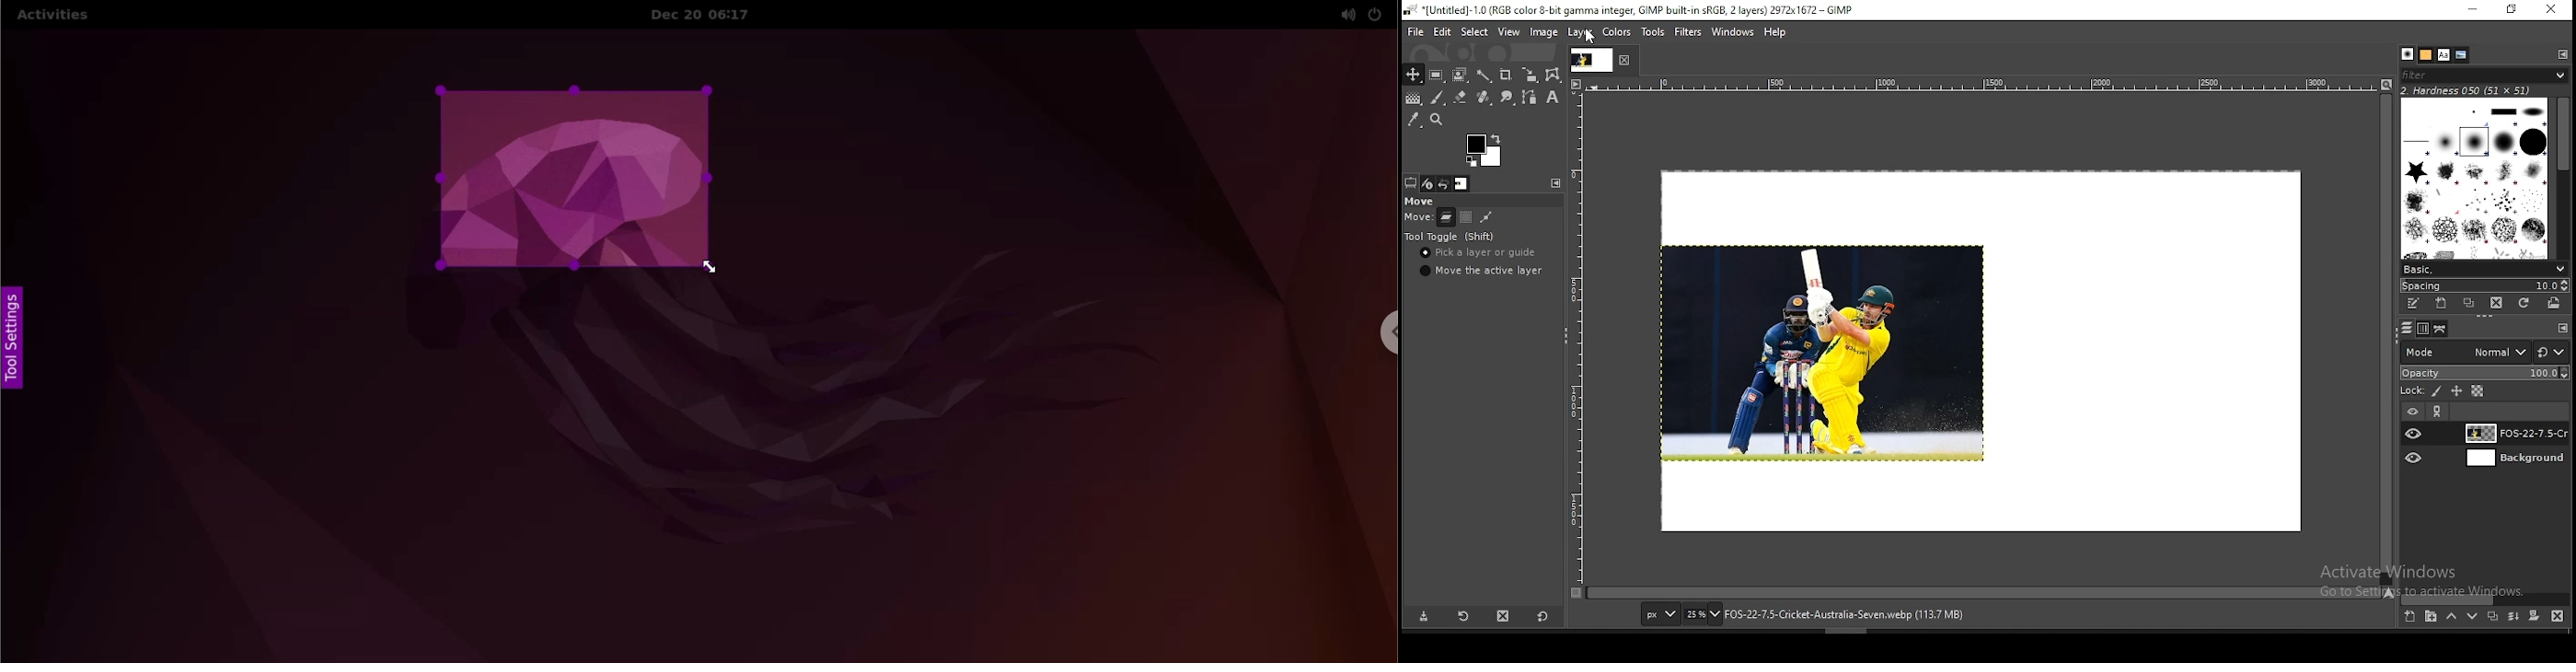  What do you see at coordinates (1625, 61) in the screenshot?
I see `close` at bounding box center [1625, 61].